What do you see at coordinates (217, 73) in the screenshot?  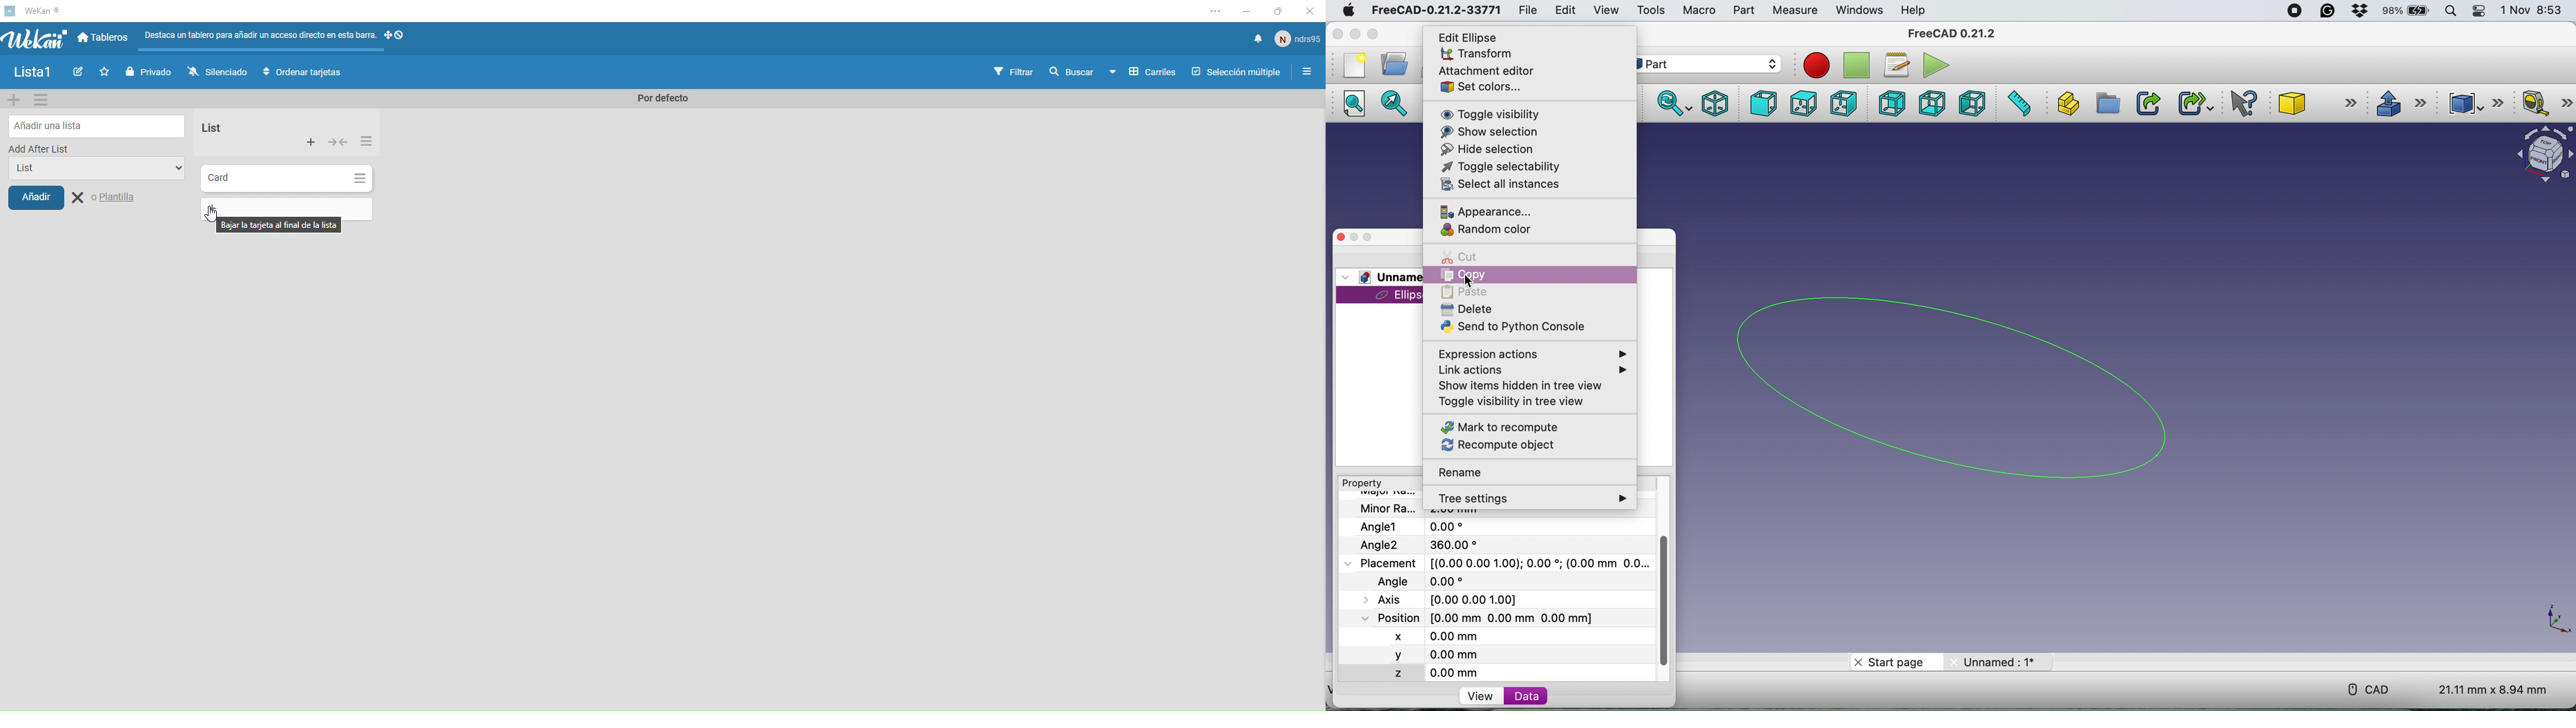 I see `Silence` at bounding box center [217, 73].